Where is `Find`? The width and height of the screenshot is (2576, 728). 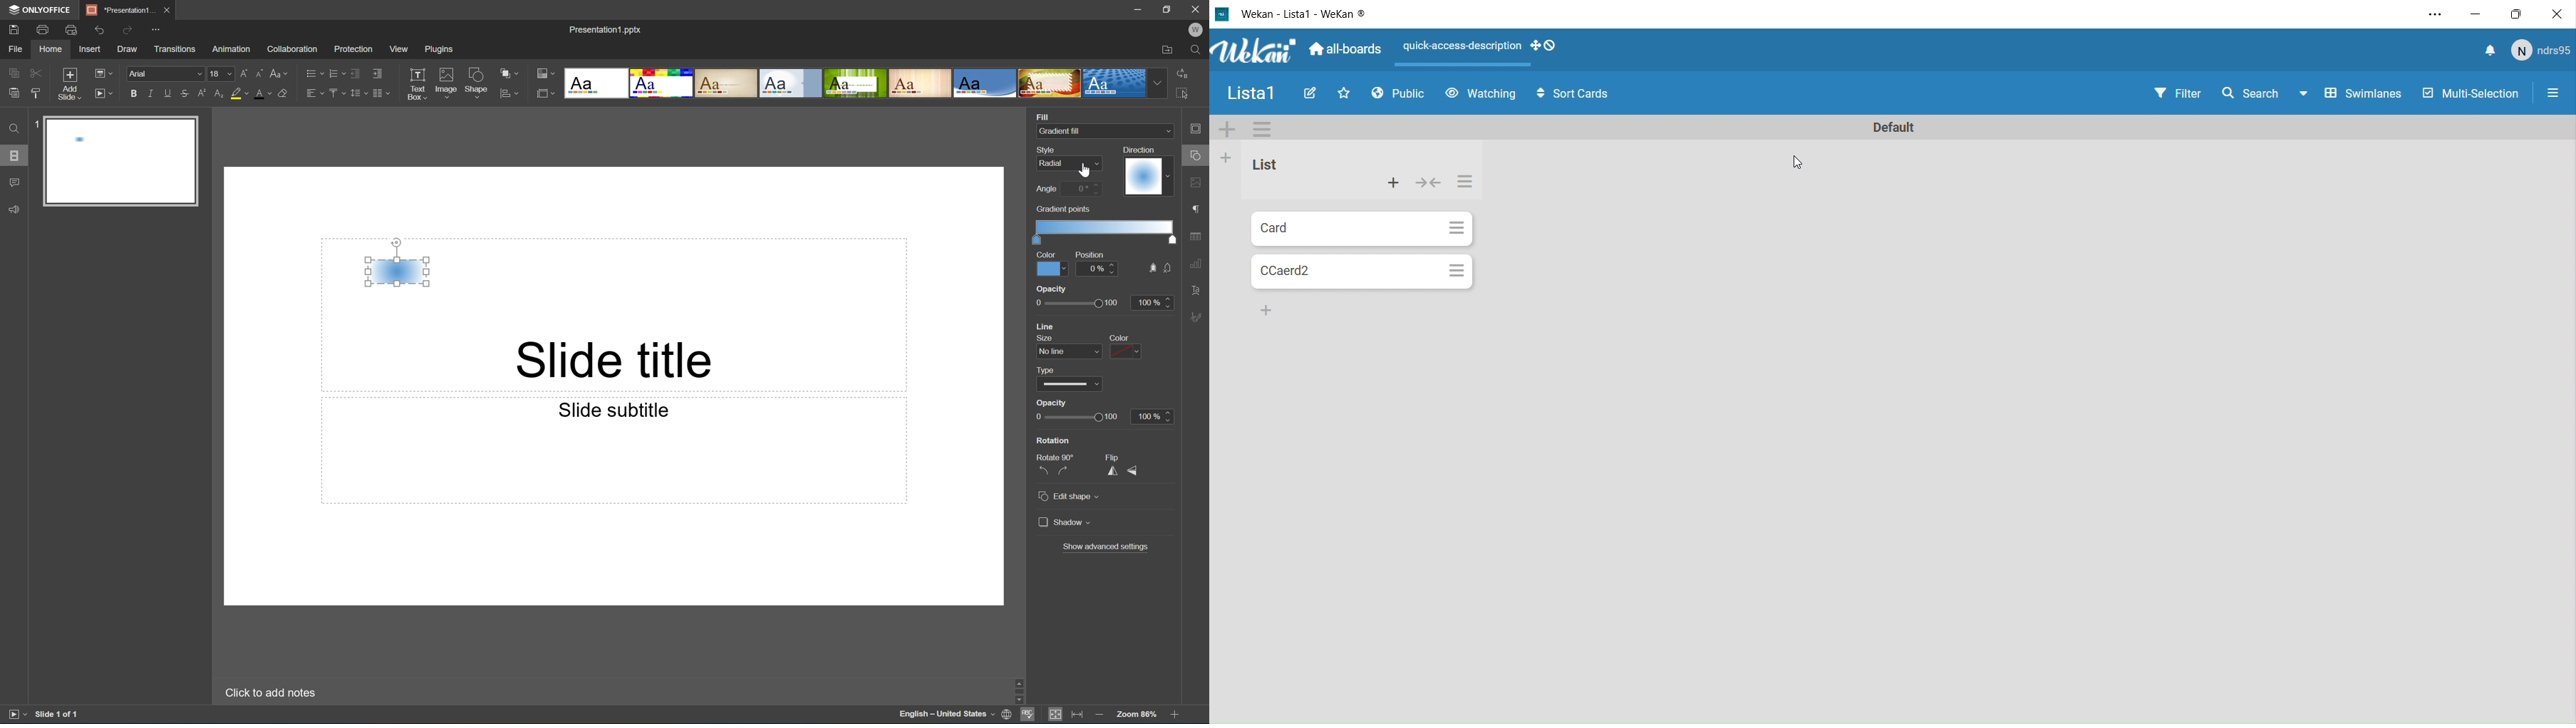 Find is located at coordinates (1200, 50).